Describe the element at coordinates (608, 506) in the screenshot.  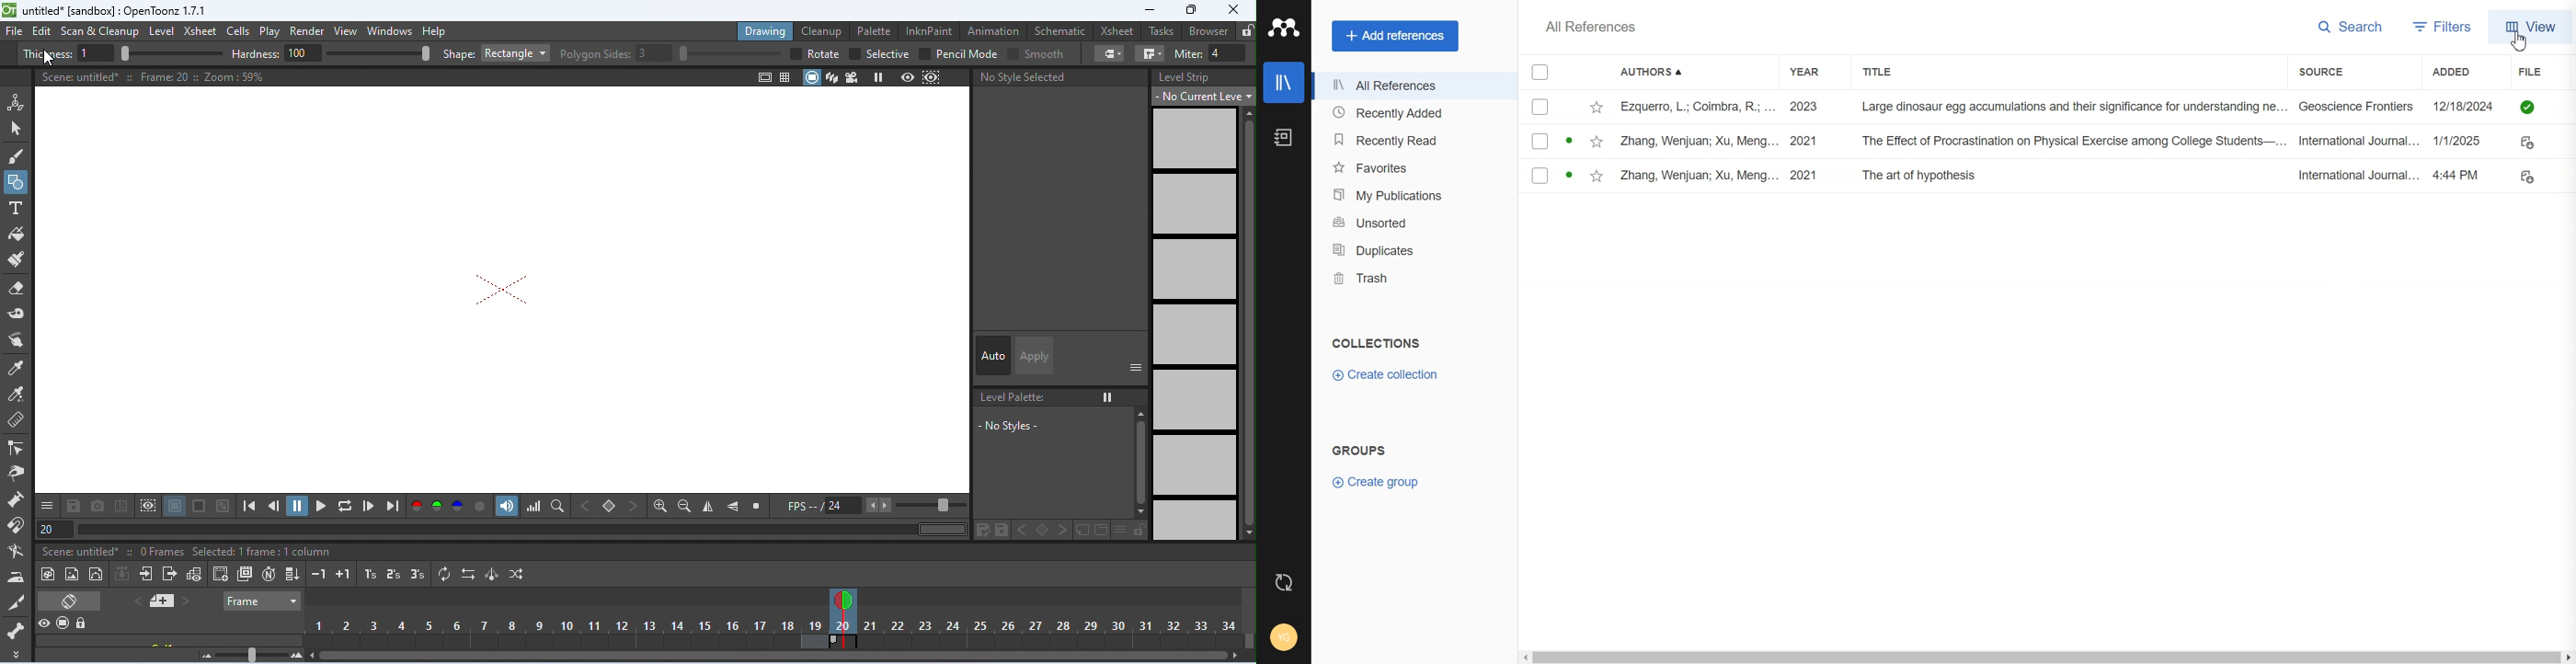
I see `set key` at that location.